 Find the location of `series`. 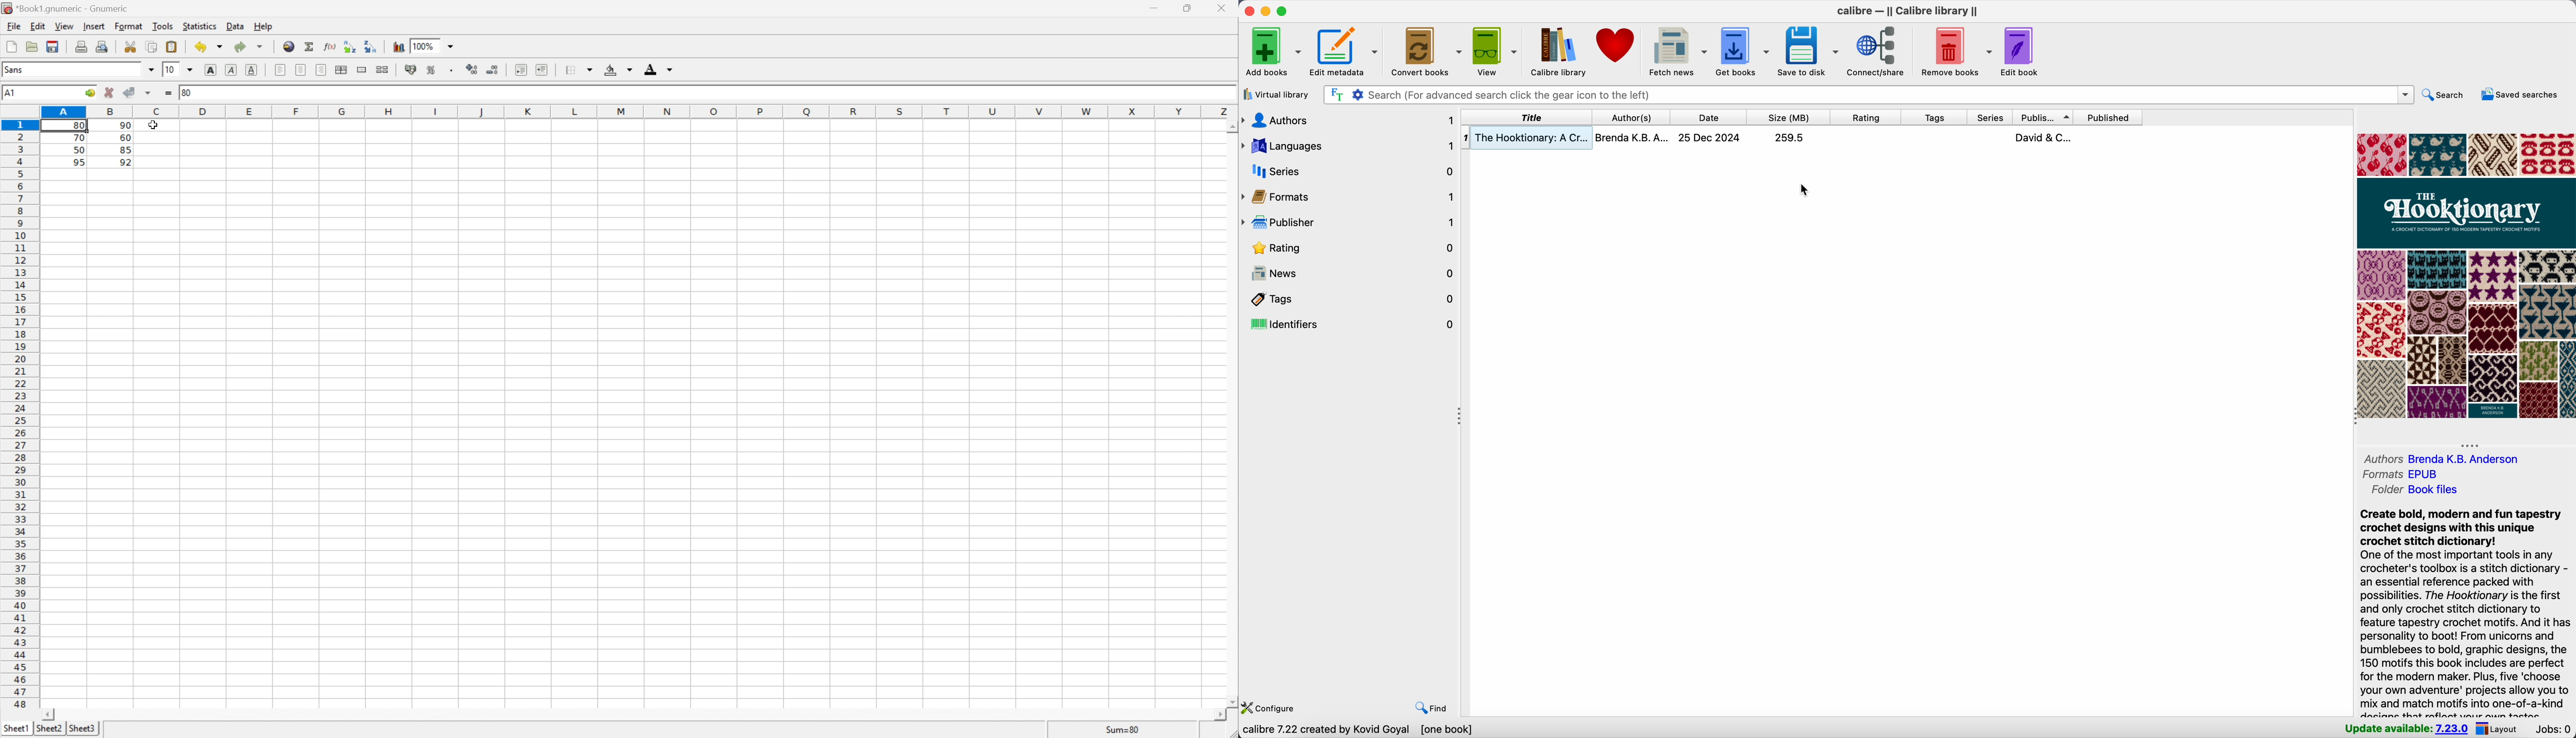

series is located at coordinates (1350, 171).